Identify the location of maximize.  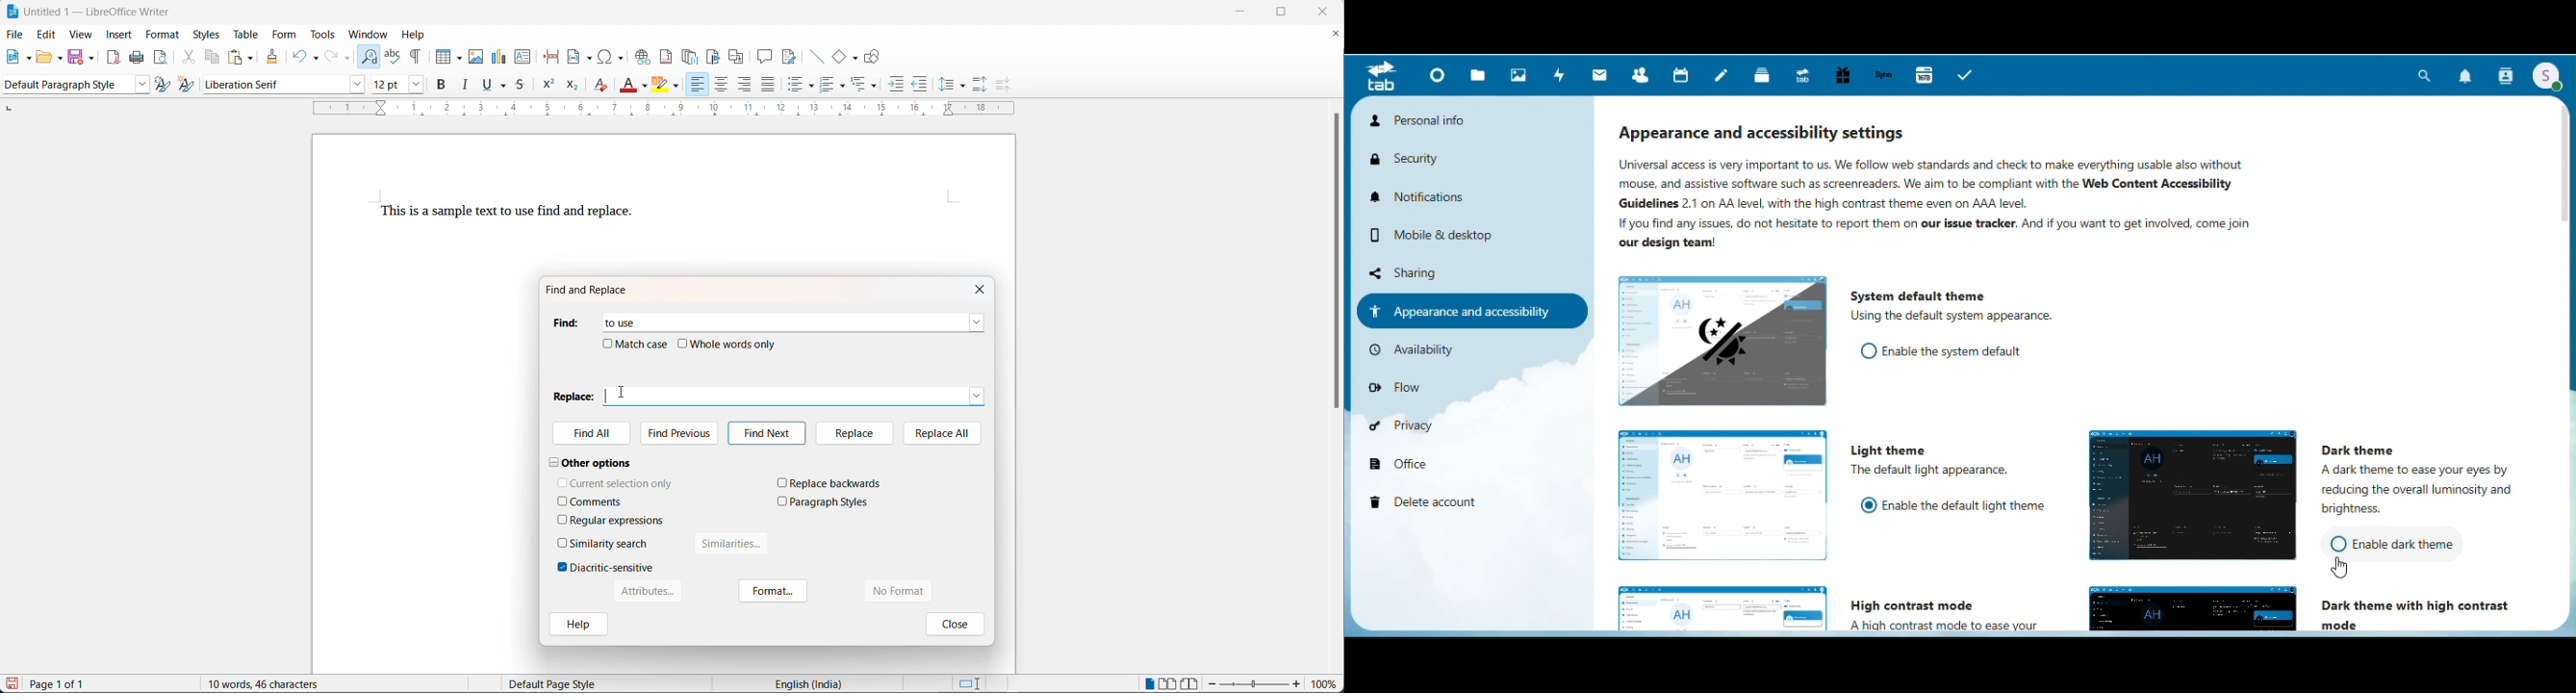
(1292, 13).